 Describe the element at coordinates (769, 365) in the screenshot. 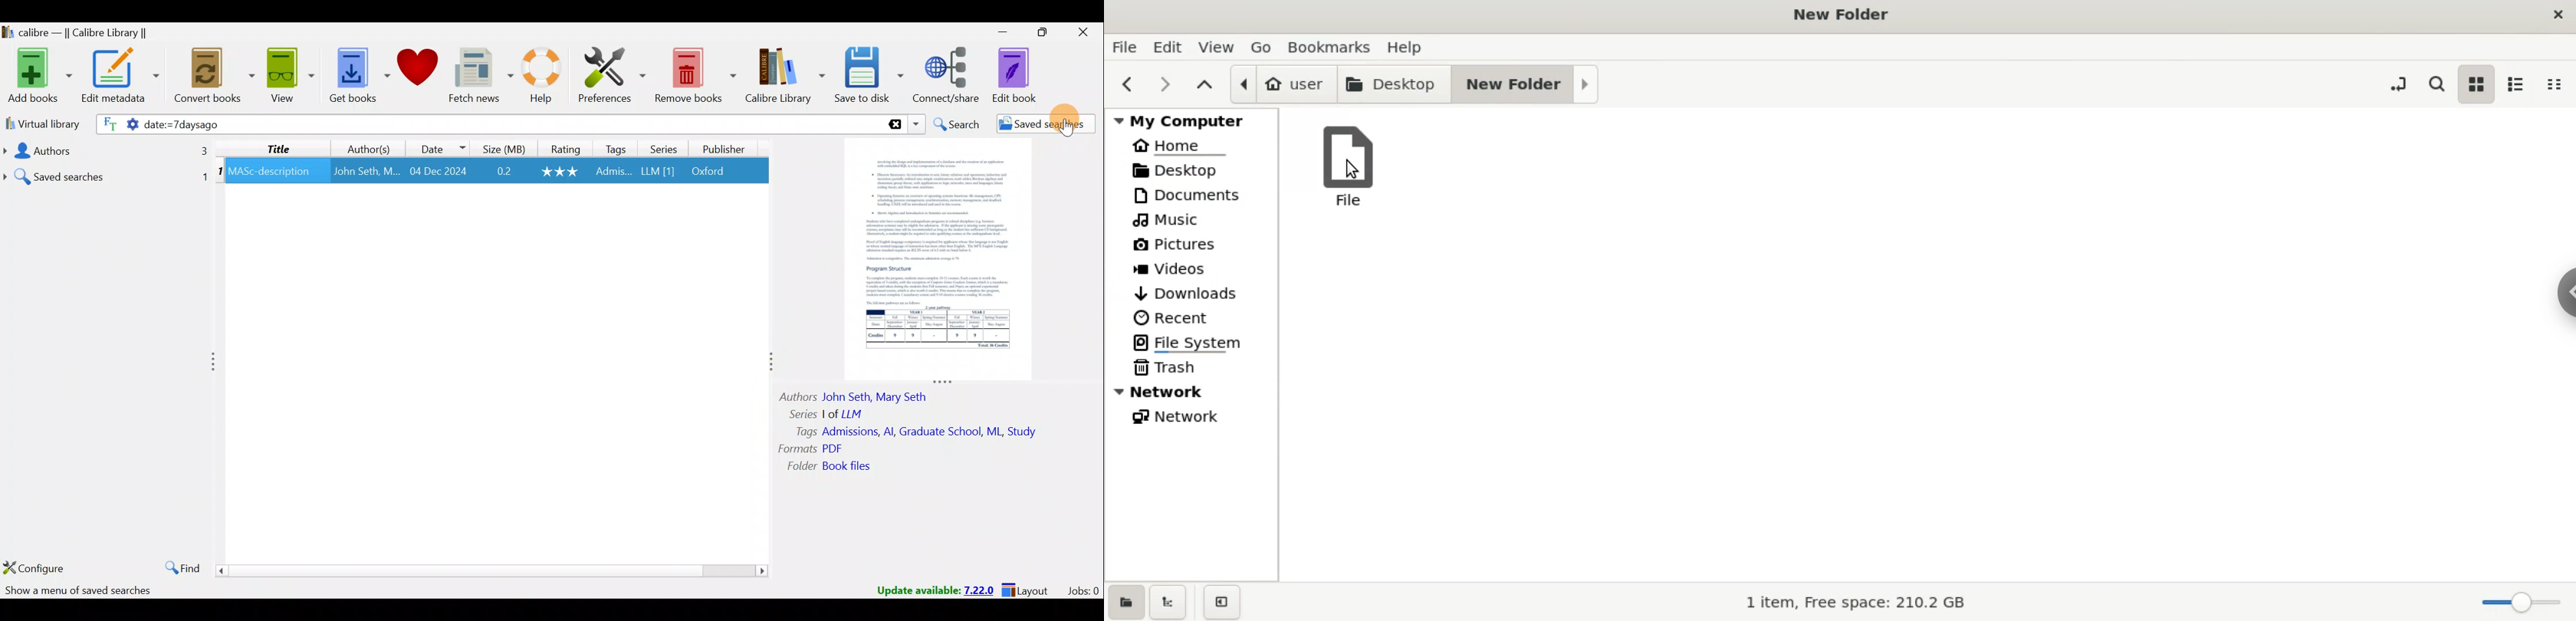

I see `adjust column to right` at that location.